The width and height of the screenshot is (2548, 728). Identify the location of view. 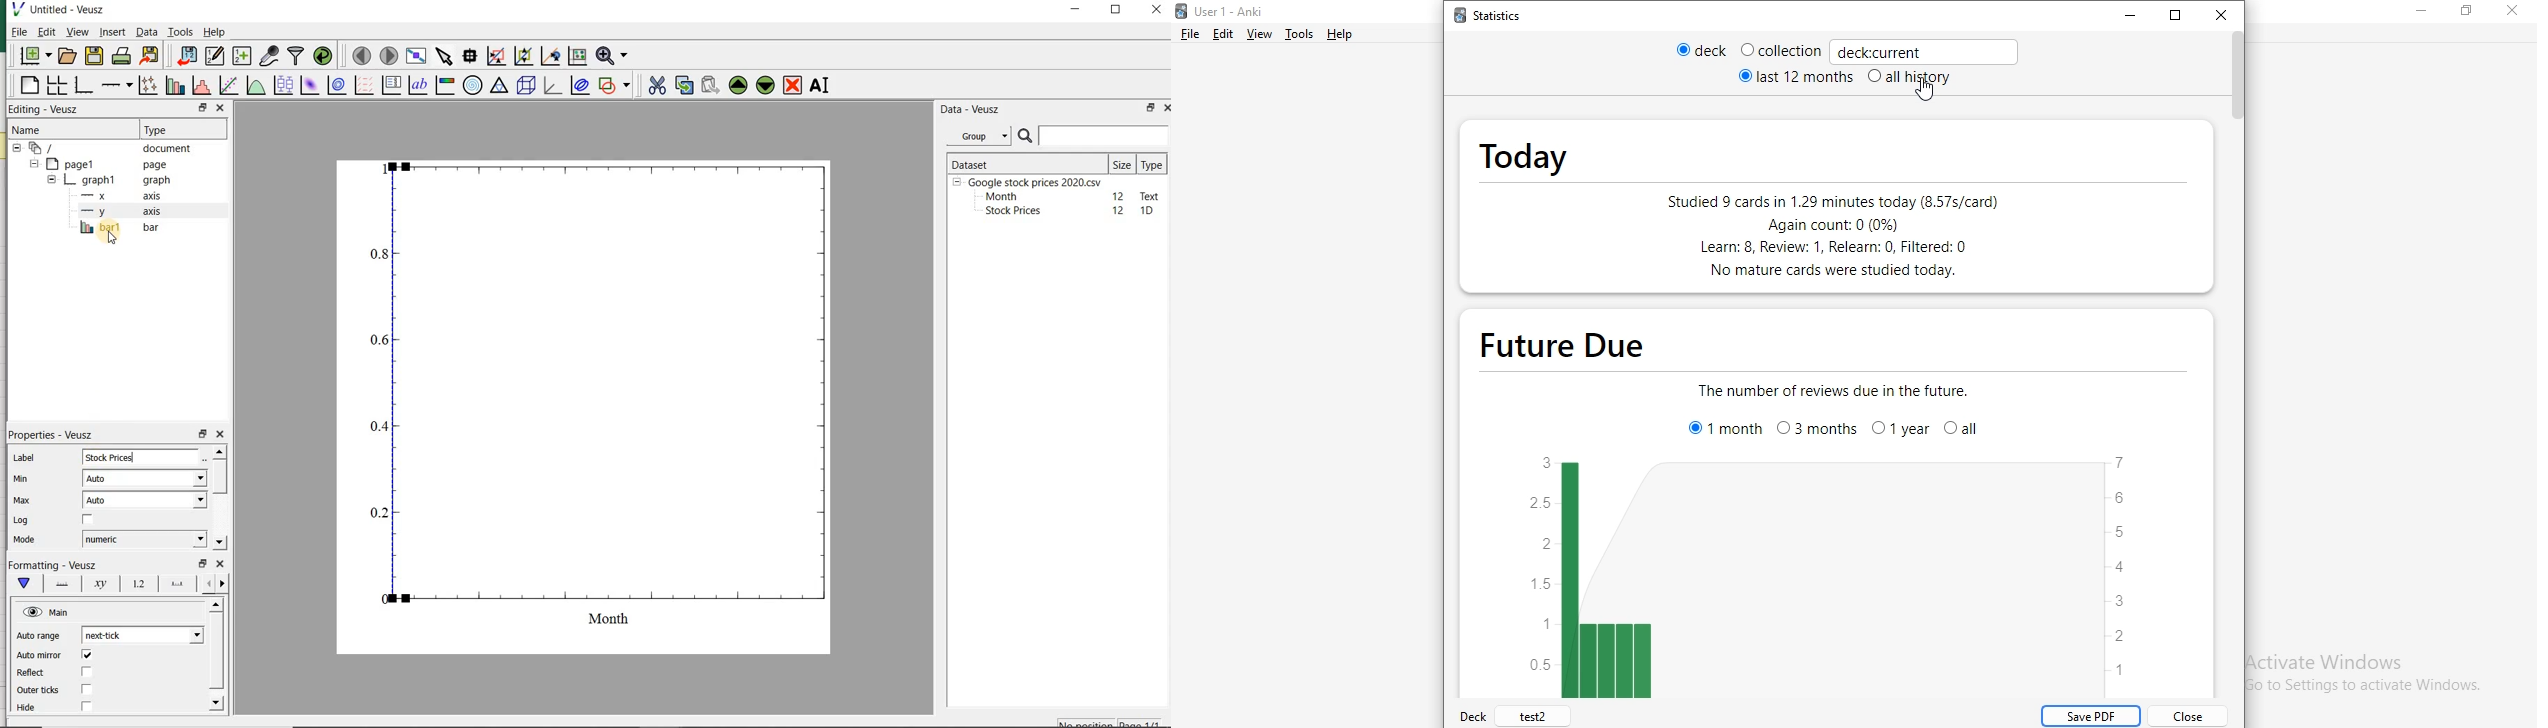
(1260, 35).